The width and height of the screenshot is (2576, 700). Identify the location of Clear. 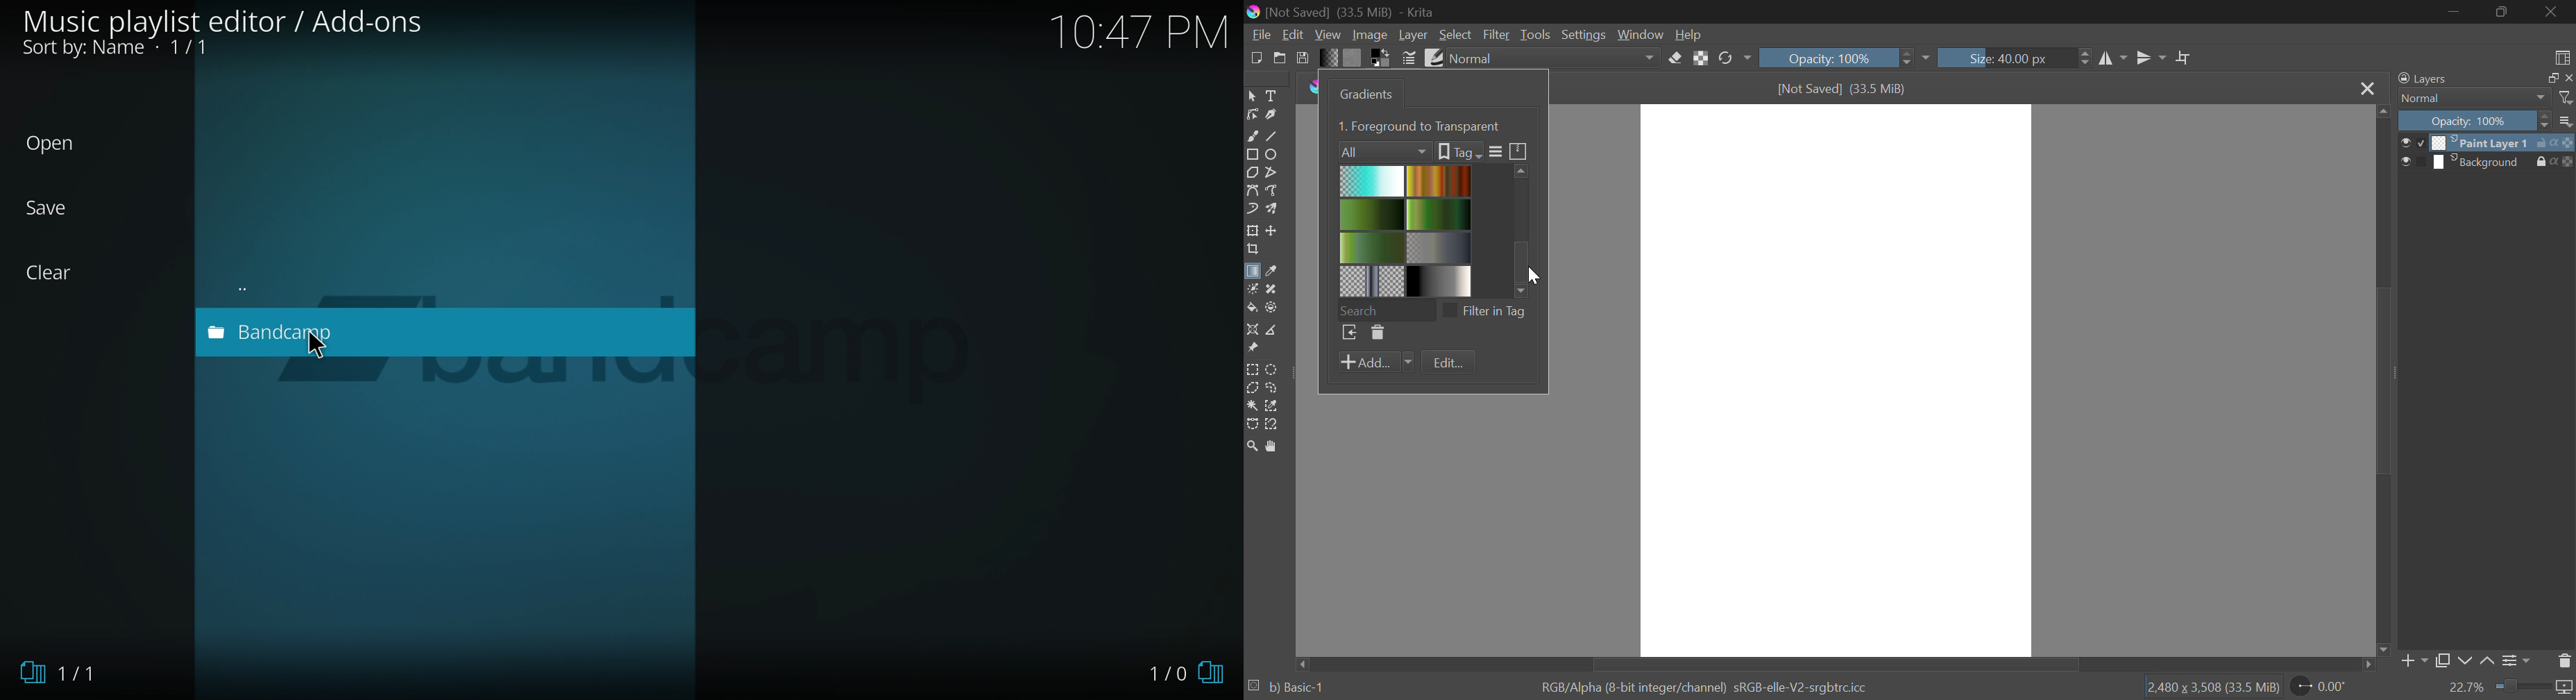
(58, 273).